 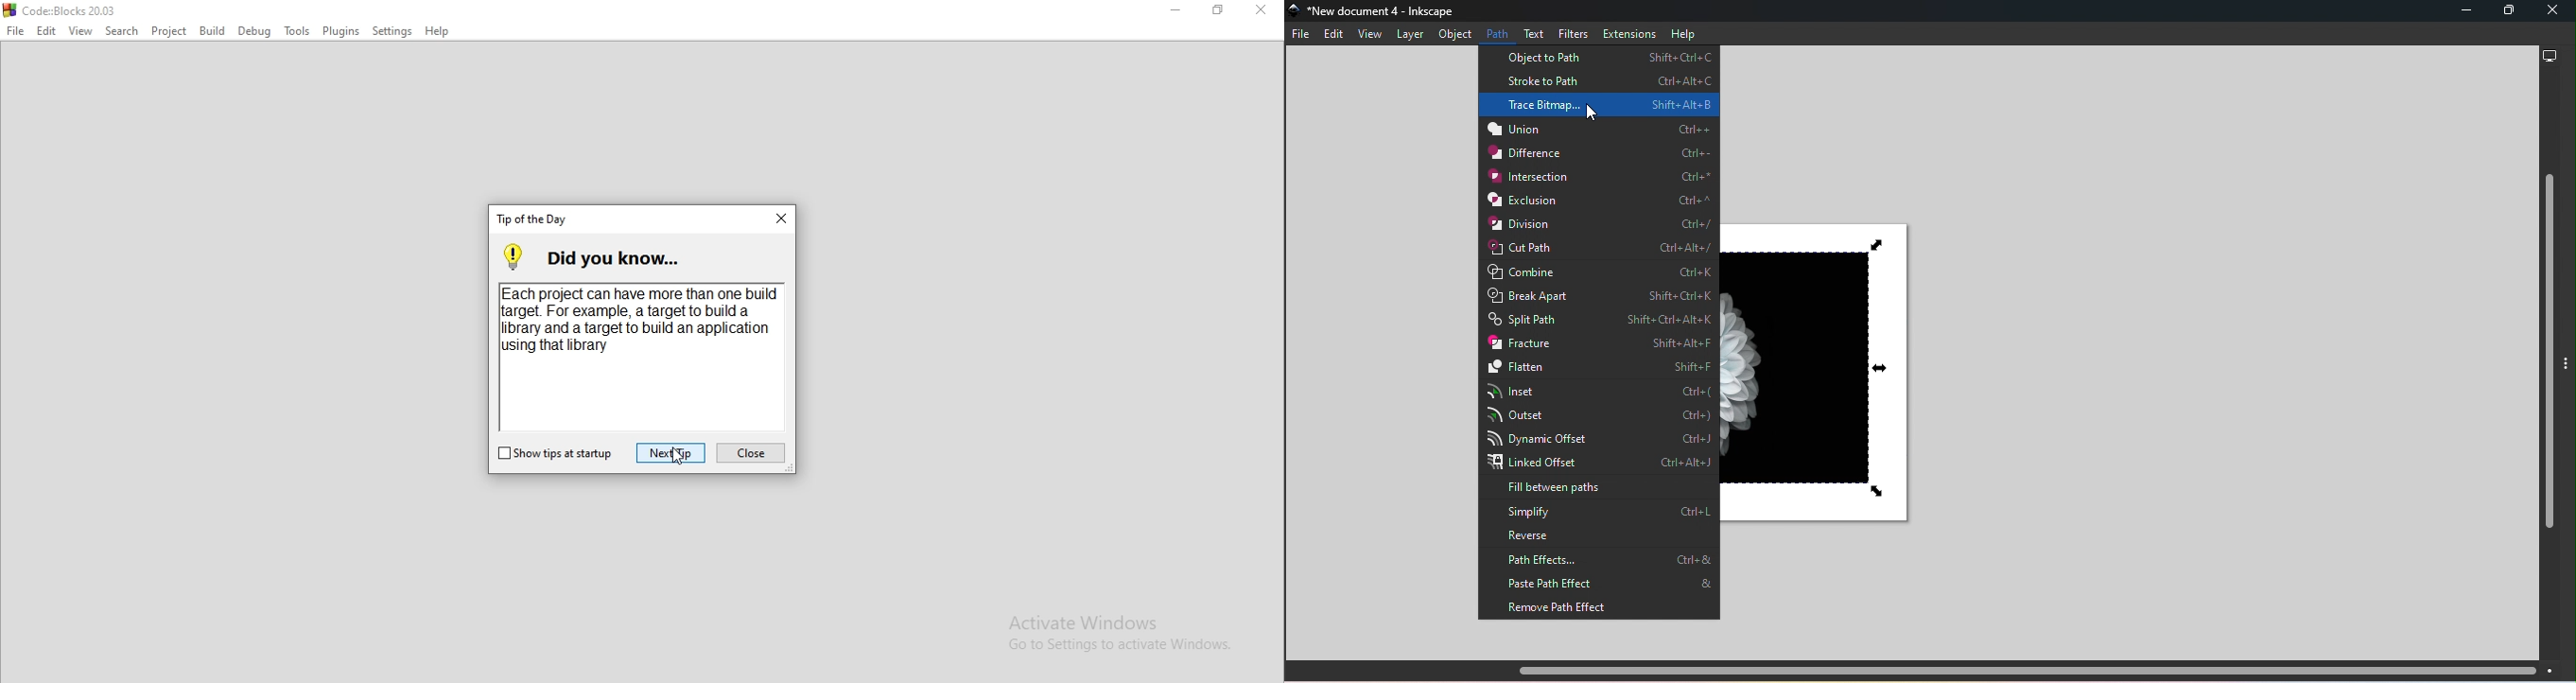 What do you see at coordinates (1604, 606) in the screenshot?
I see `Remove path effects` at bounding box center [1604, 606].